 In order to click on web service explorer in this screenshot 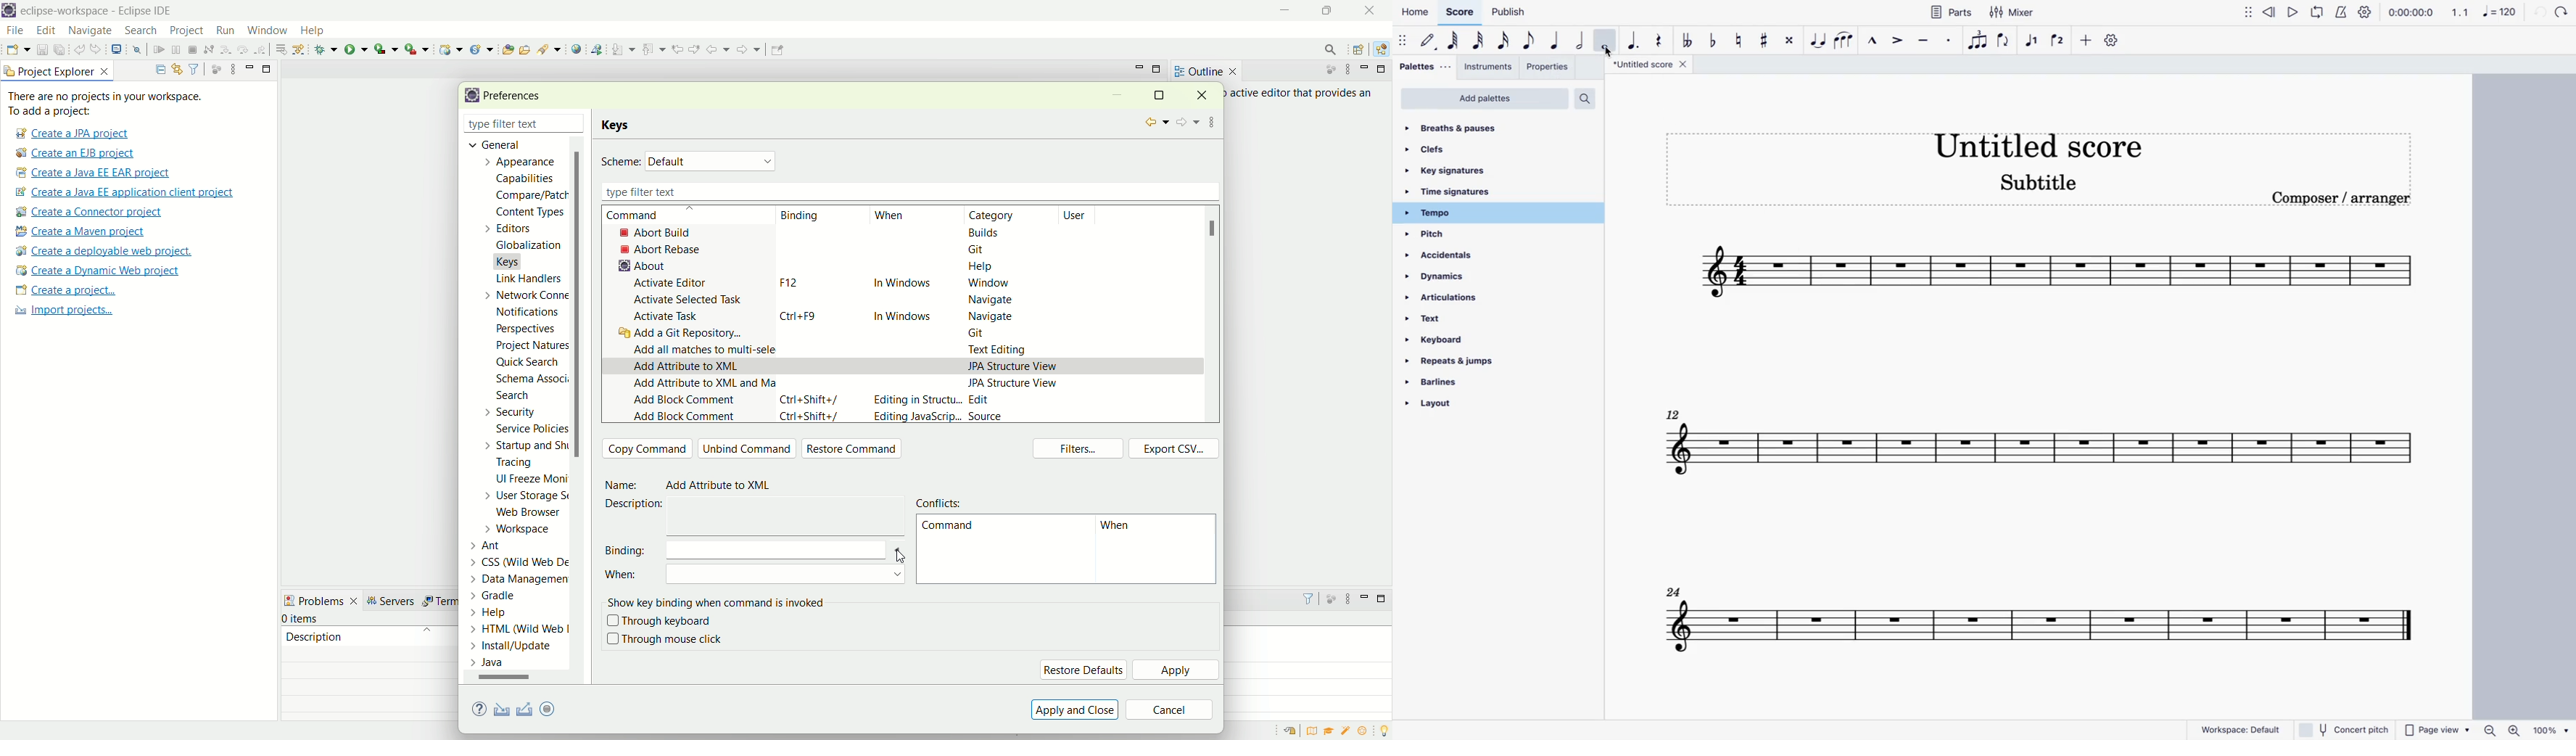, I will do `click(596, 49)`.